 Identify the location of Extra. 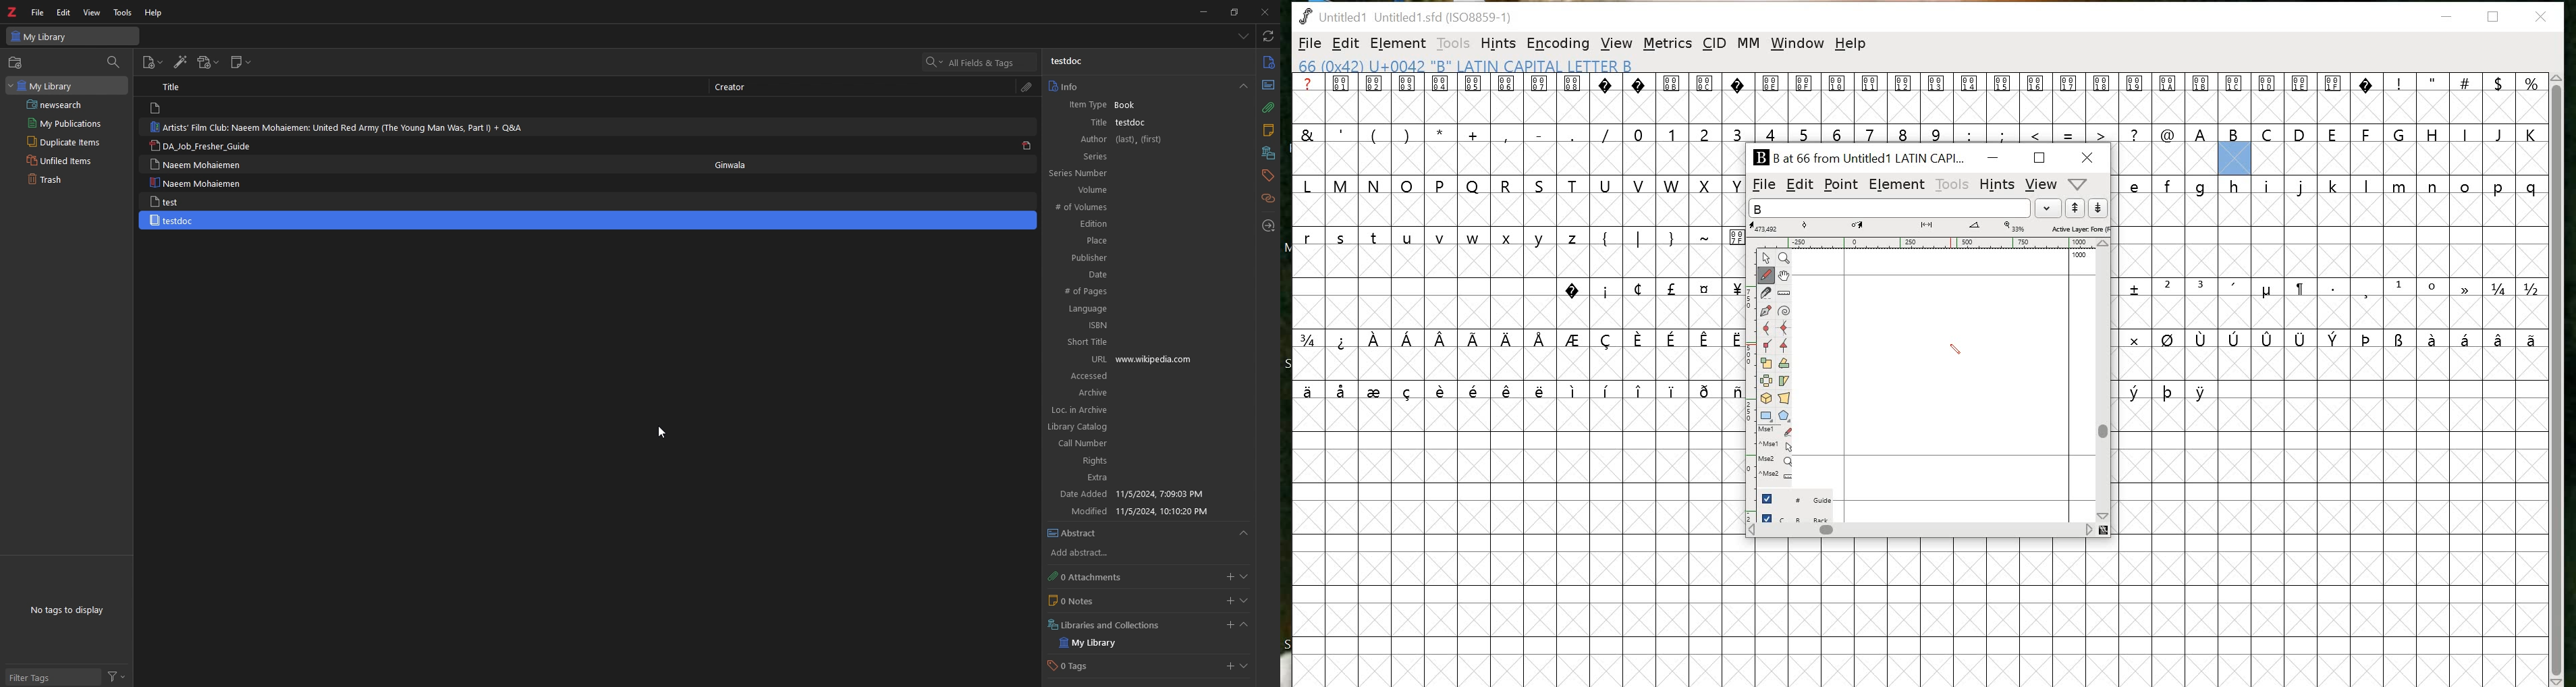
(1140, 479).